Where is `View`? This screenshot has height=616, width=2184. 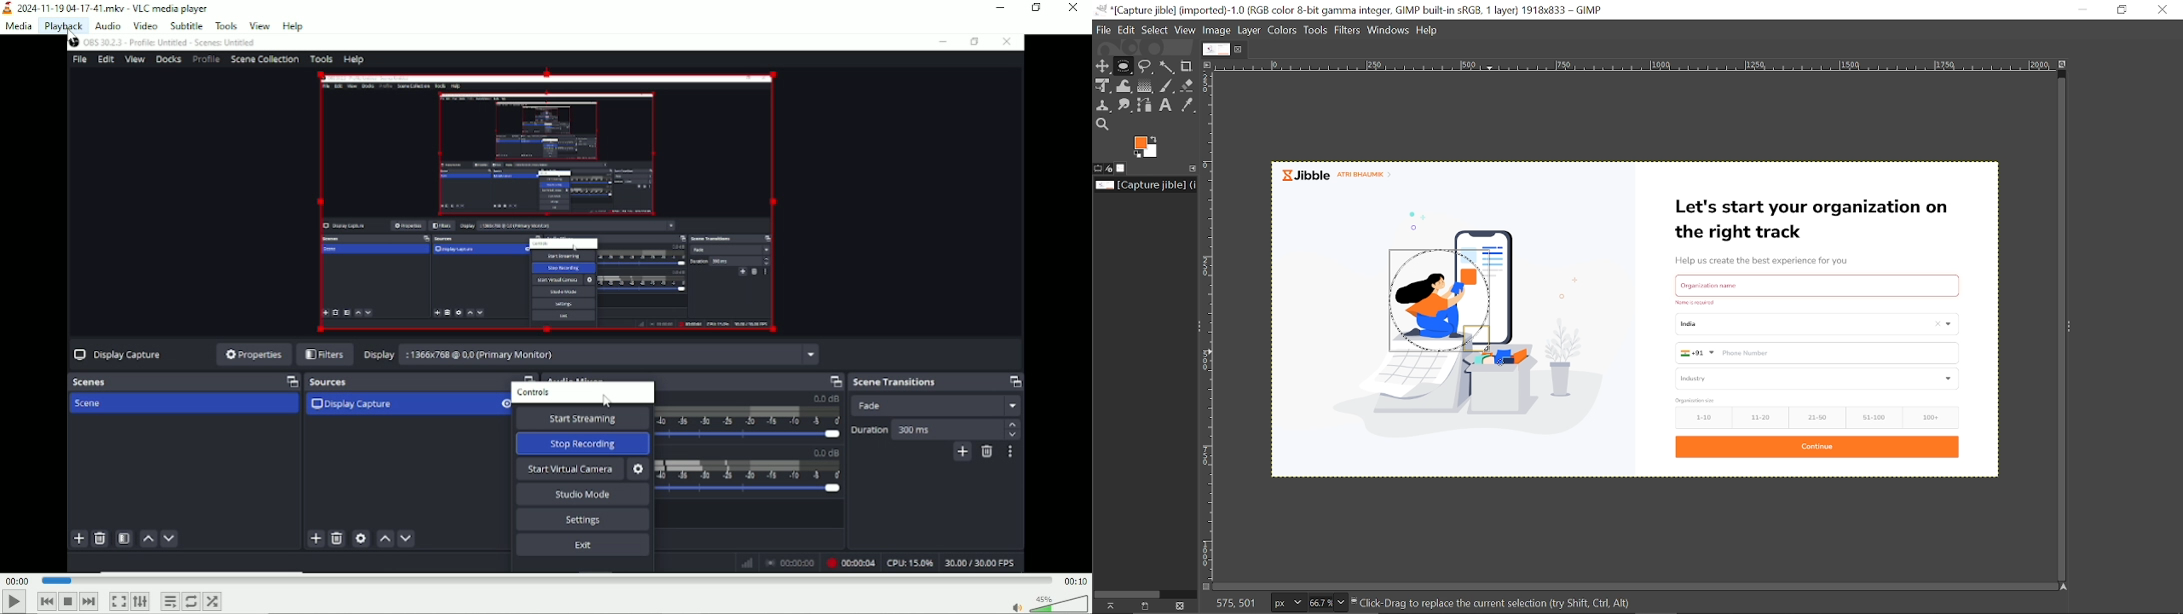 View is located at coordinates (258, 25).